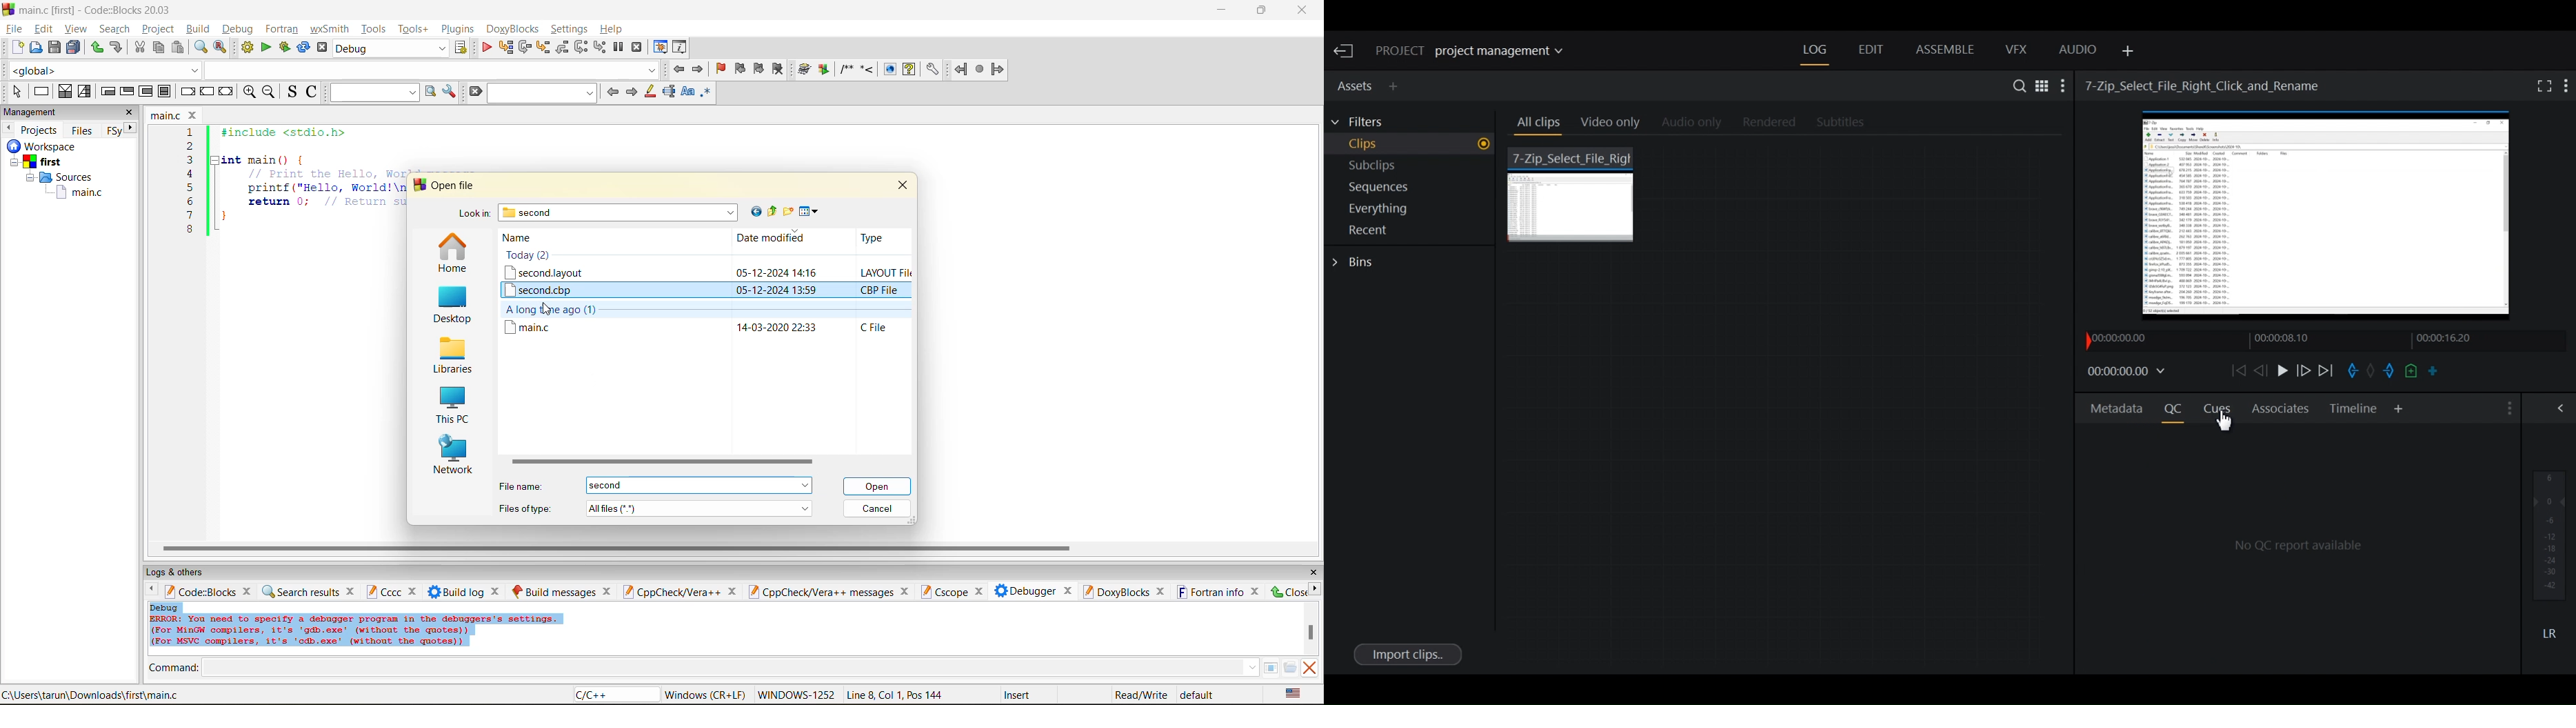  What do you see at coordinates (2218, 409) in the screenshot?
I see `Cues` at bounding box center [2218, 409].